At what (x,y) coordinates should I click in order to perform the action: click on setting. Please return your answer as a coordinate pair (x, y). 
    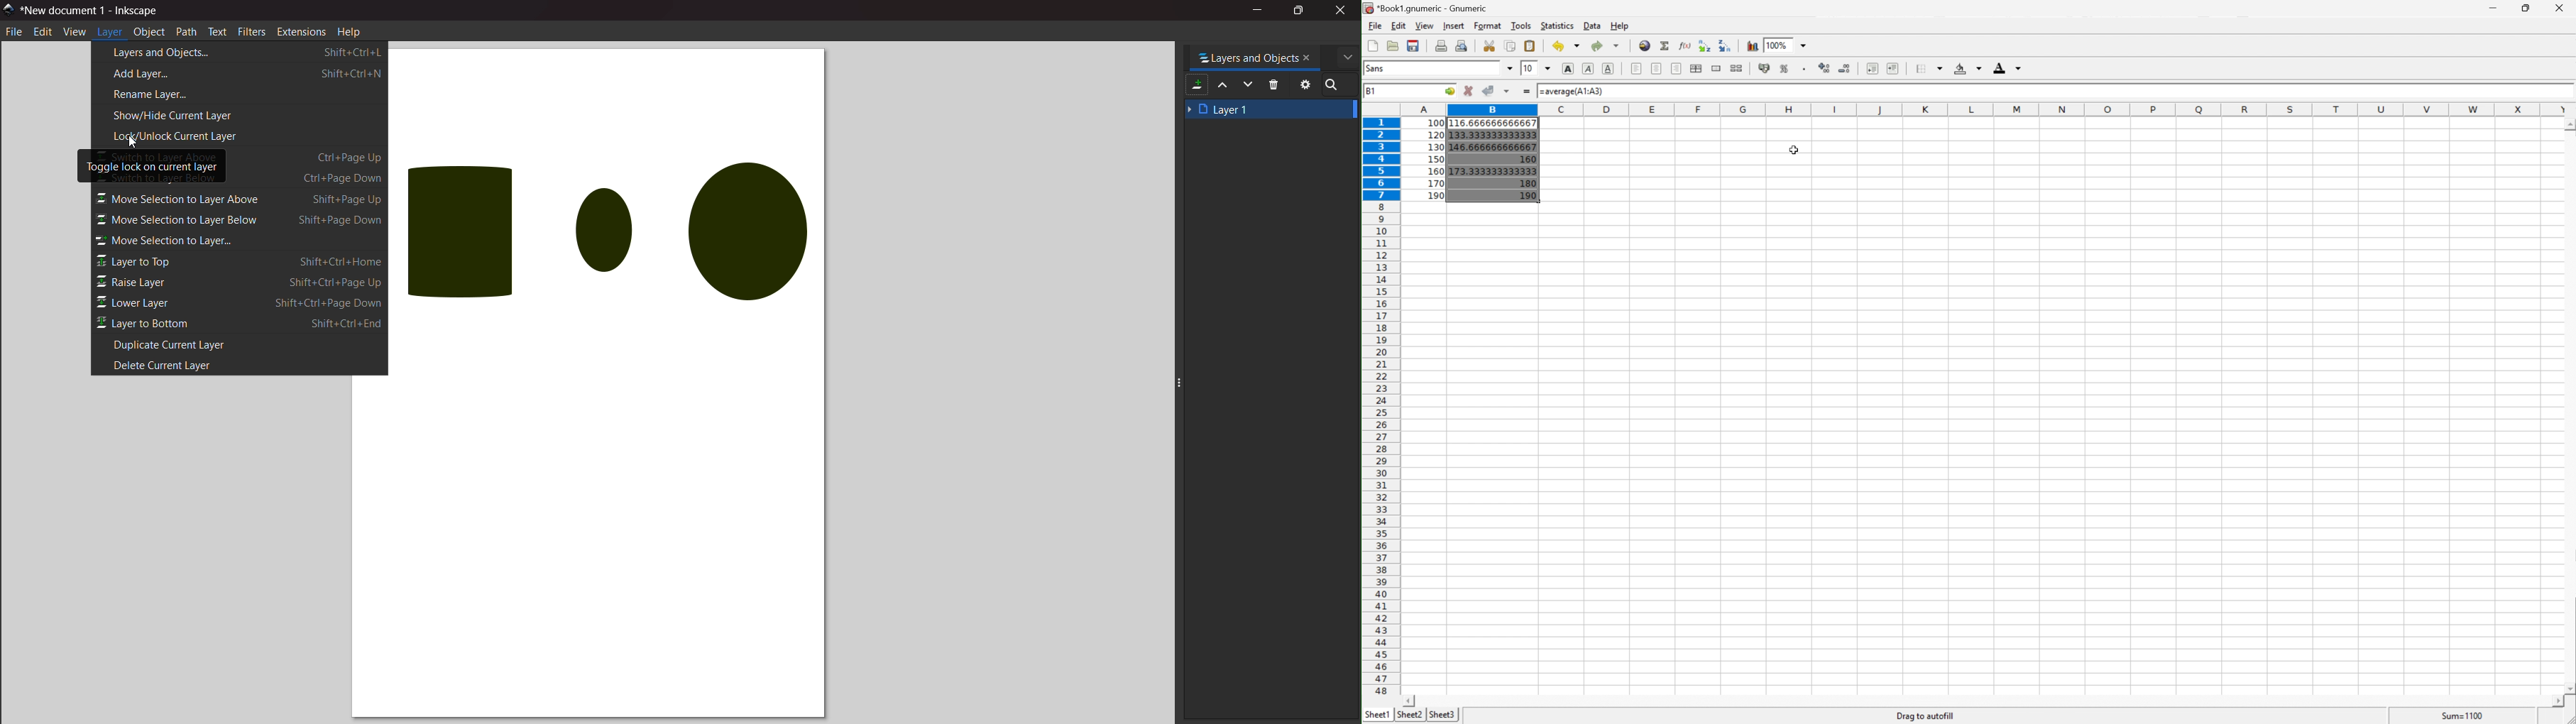
    Looking at the image, I should click on (1305, 84).